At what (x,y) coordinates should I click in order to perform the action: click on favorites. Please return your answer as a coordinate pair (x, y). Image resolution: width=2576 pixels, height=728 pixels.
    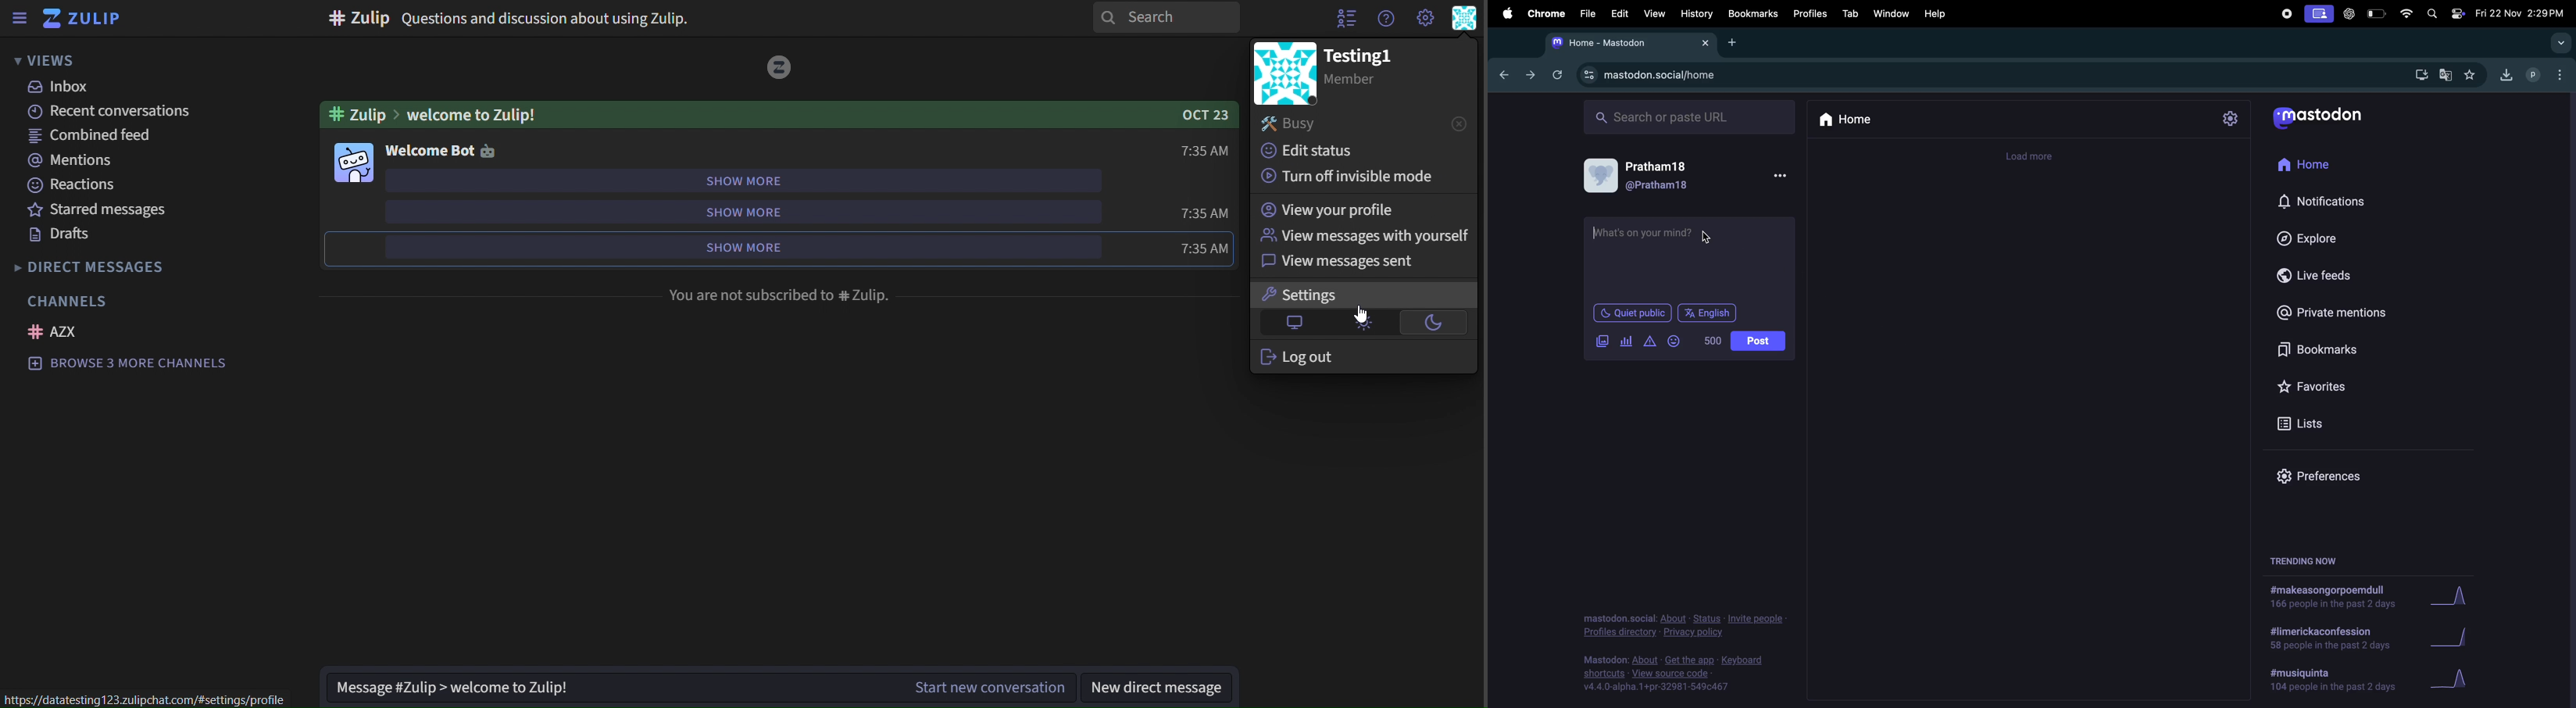
    Looking at the image, I should click on (2473, 75).